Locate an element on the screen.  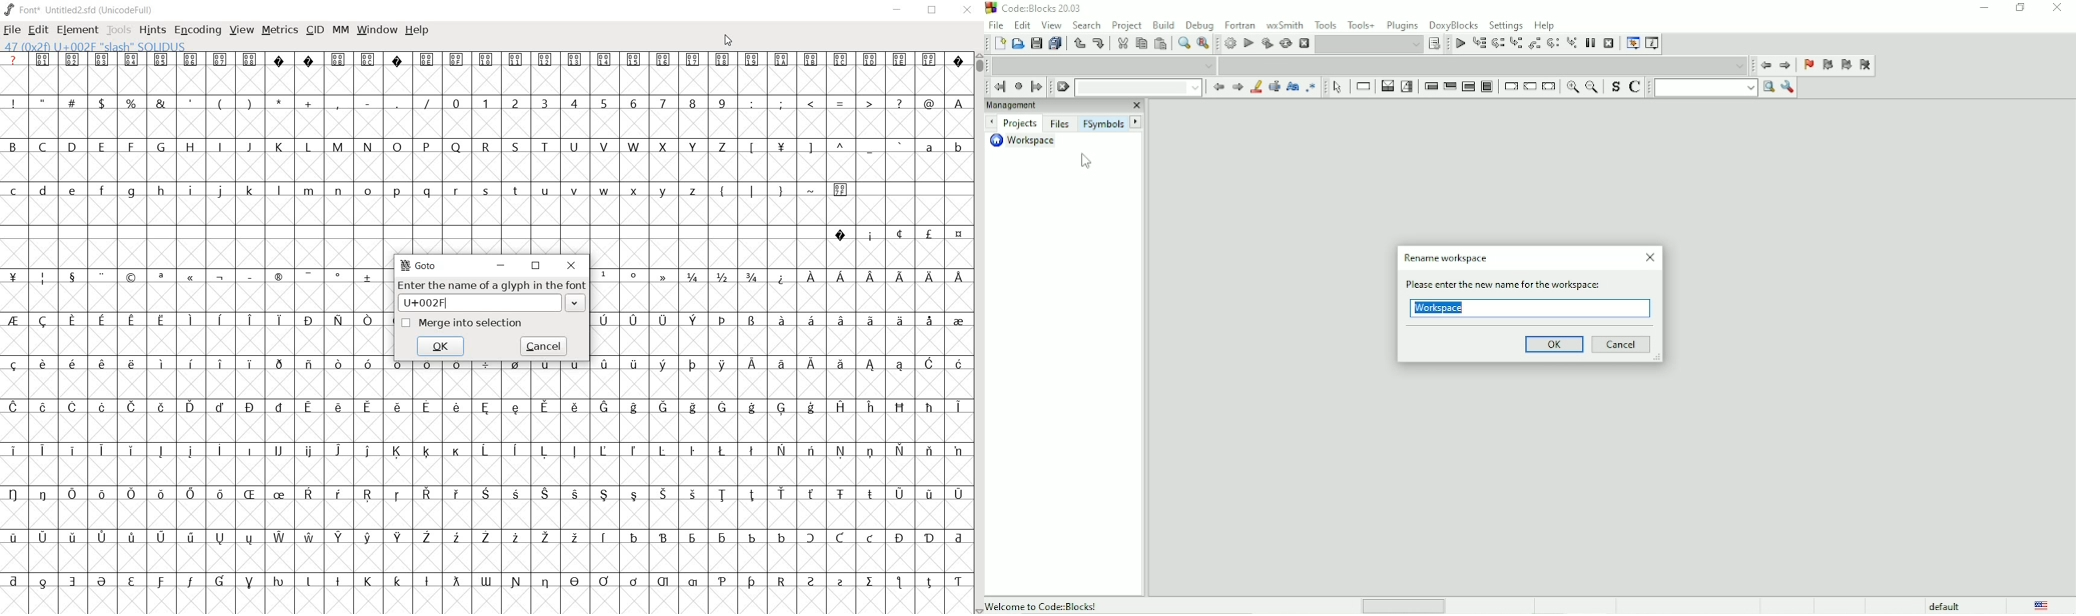
symbols is located at coordinates (841, 103).